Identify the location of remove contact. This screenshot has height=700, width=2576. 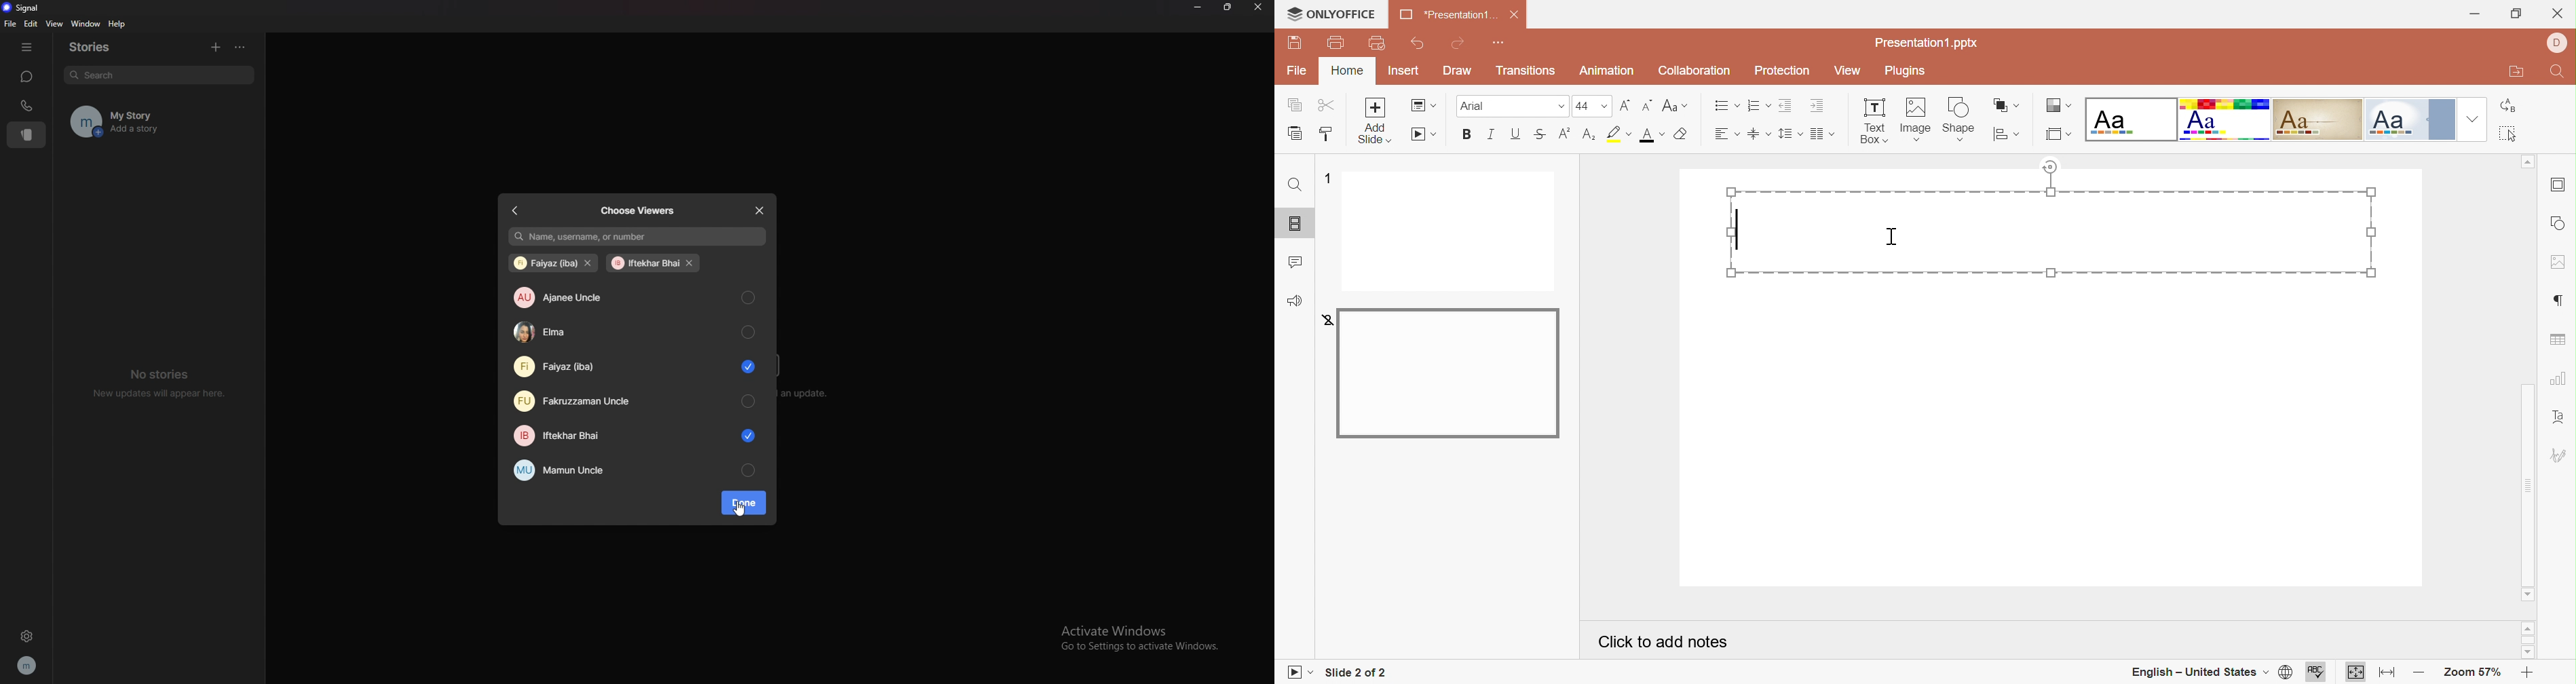
(690, 262).